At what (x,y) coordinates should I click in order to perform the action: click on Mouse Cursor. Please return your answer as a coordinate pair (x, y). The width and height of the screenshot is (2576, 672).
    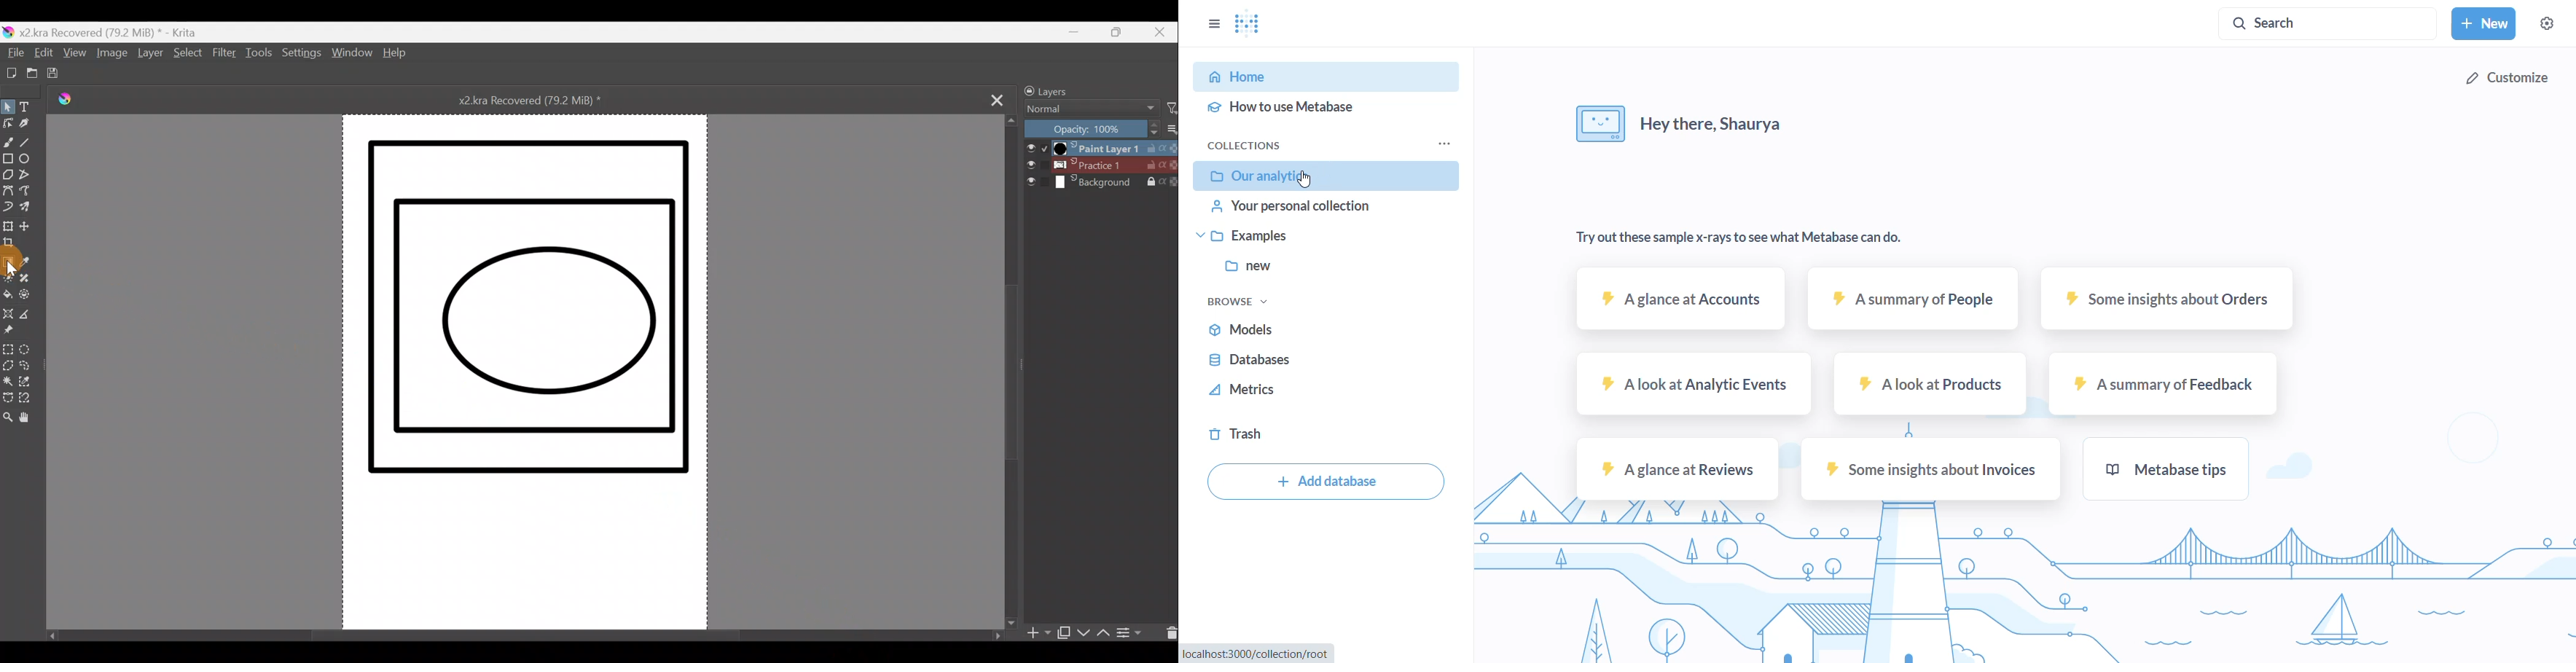
    Looking at the image, I should click on (14, 271).